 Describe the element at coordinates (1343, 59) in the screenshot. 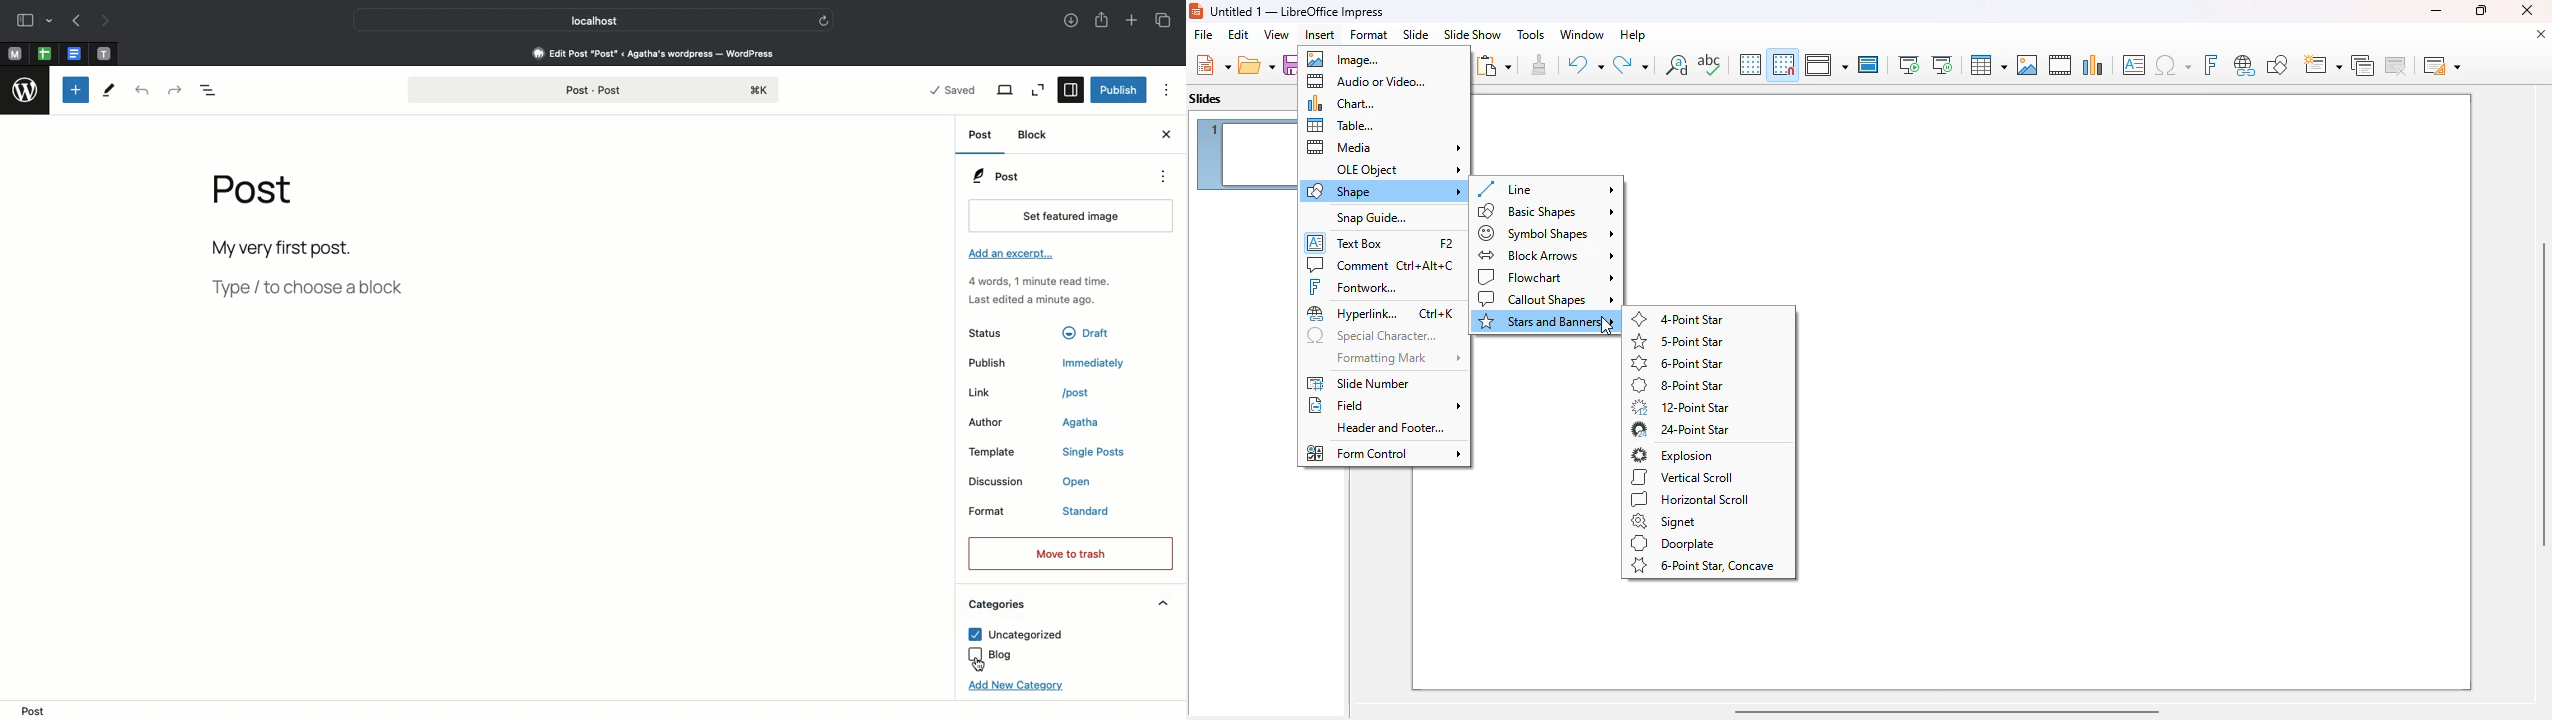

I see `image` at that location.